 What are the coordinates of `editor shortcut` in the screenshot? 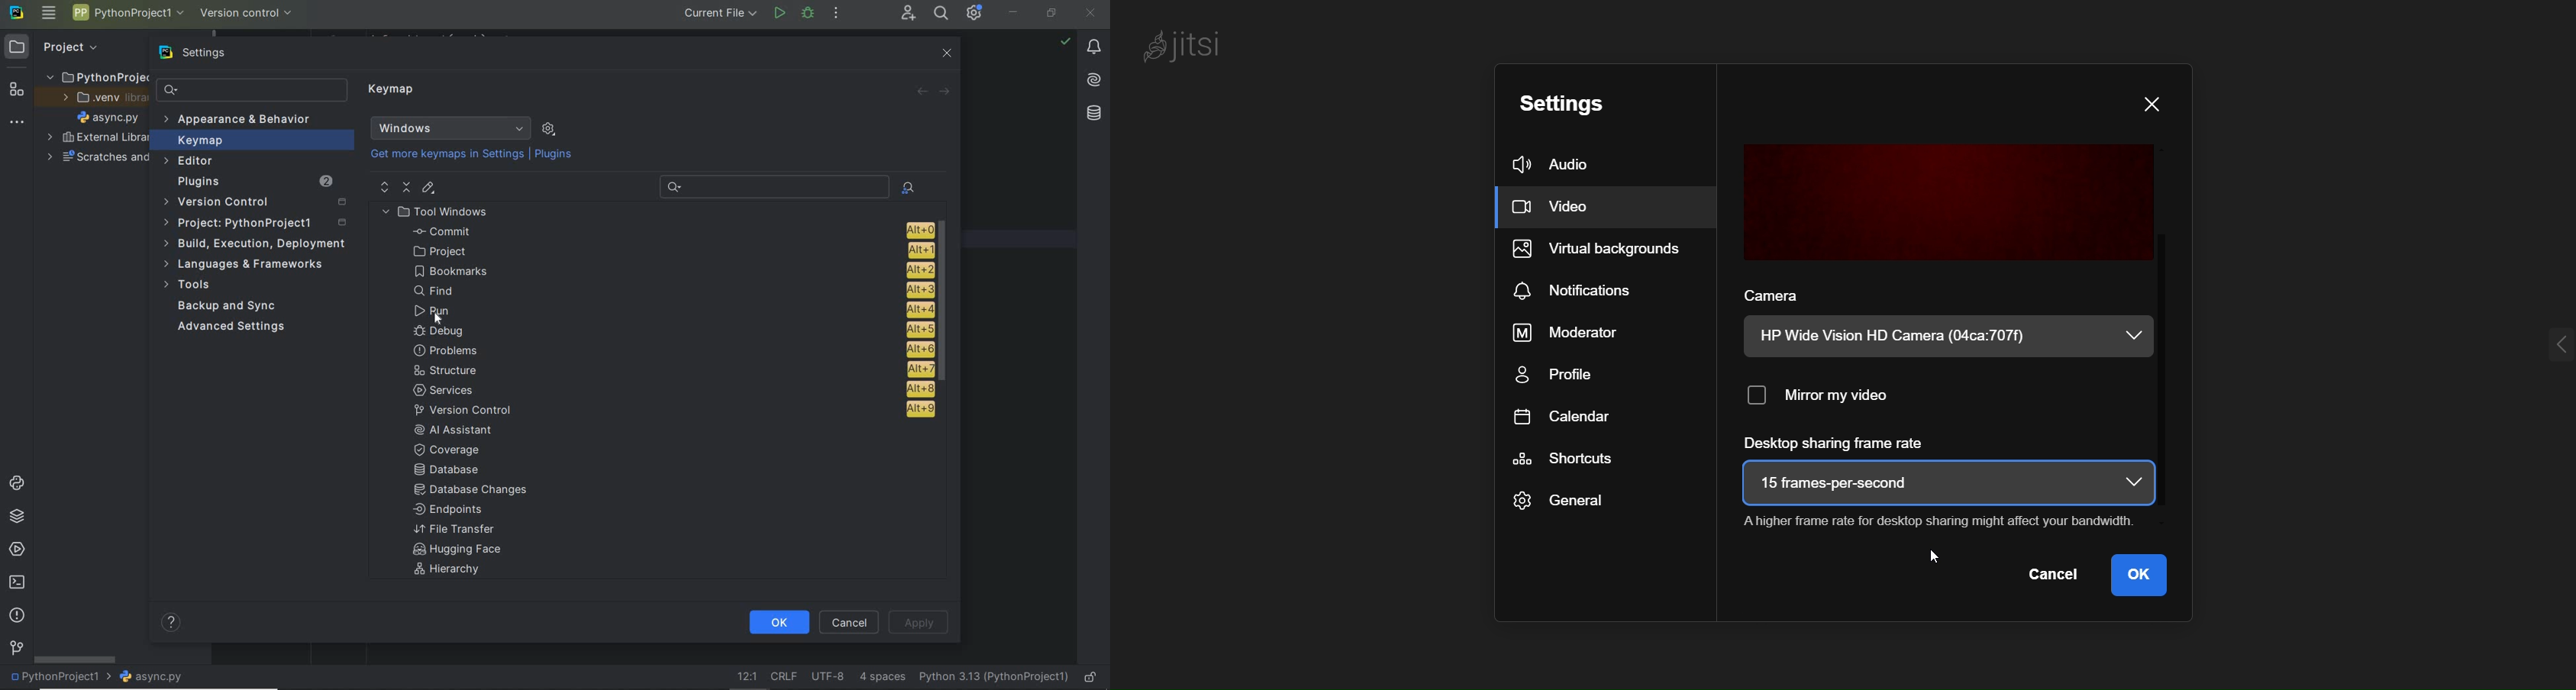 It's located at (429, 189).